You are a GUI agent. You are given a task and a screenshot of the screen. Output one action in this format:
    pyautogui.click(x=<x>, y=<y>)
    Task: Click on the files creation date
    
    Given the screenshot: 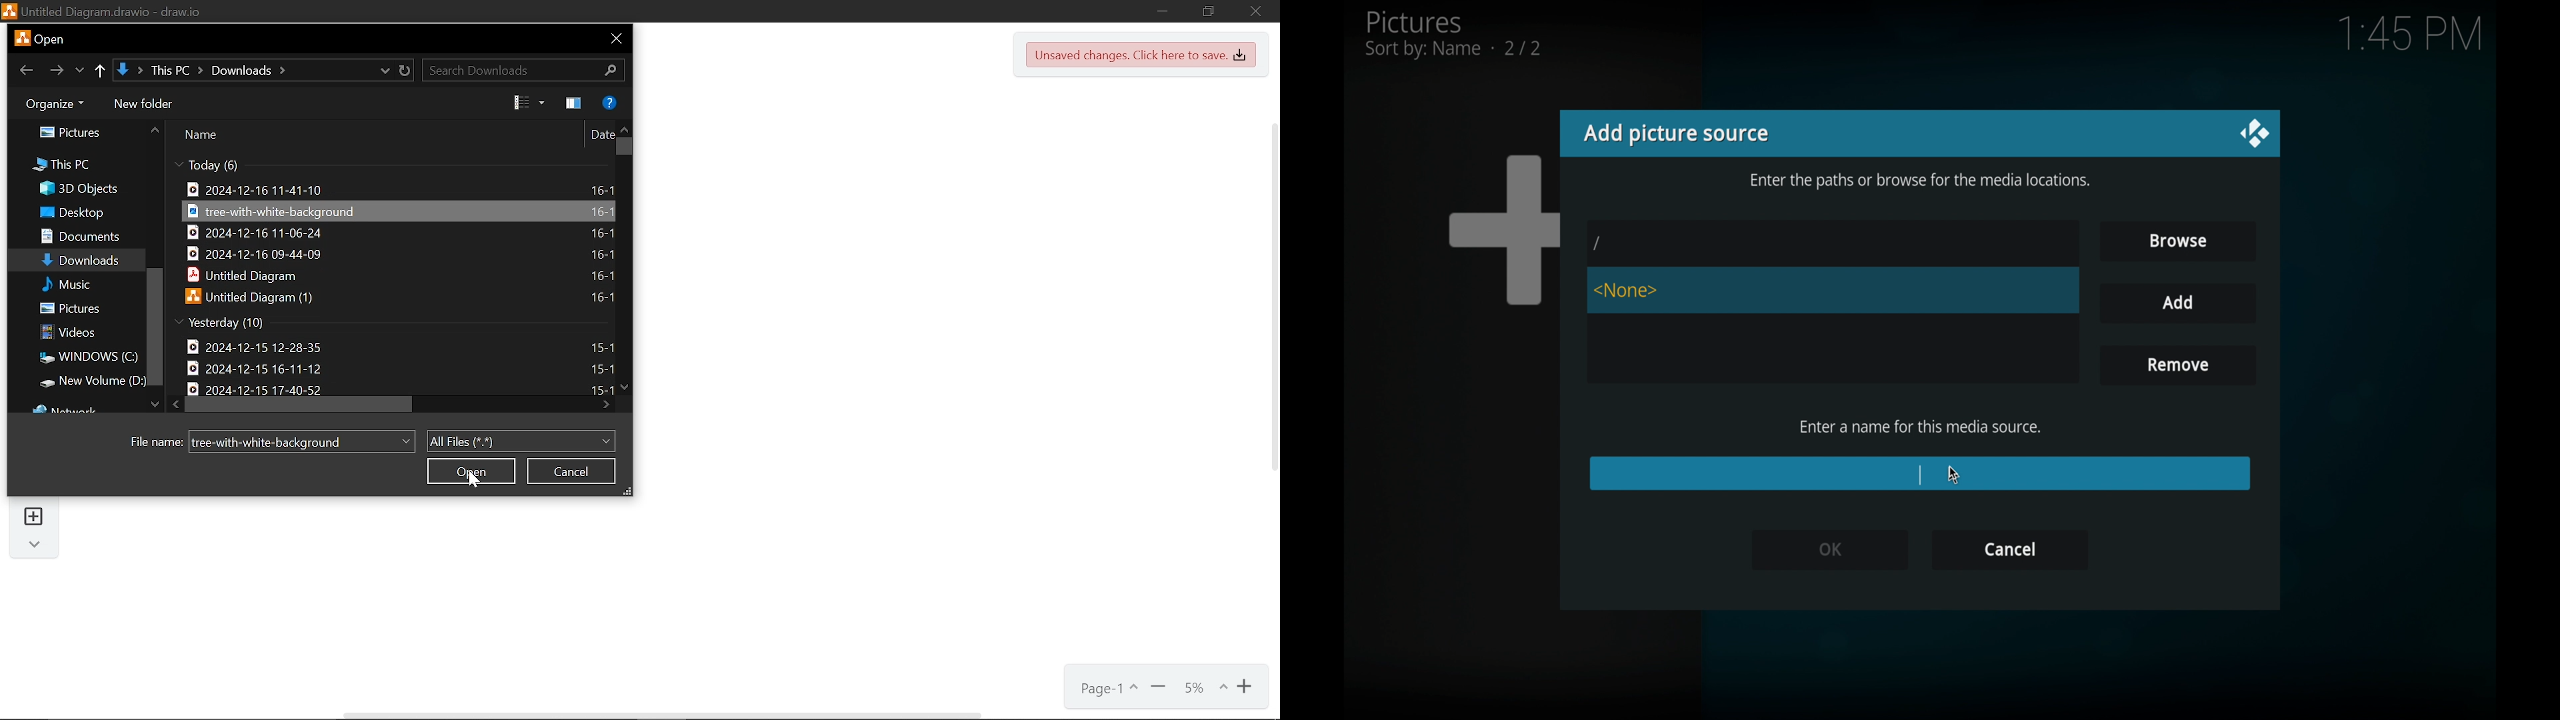 What is the action you would take?
    pyautogui.click(x=204, y=167)
    